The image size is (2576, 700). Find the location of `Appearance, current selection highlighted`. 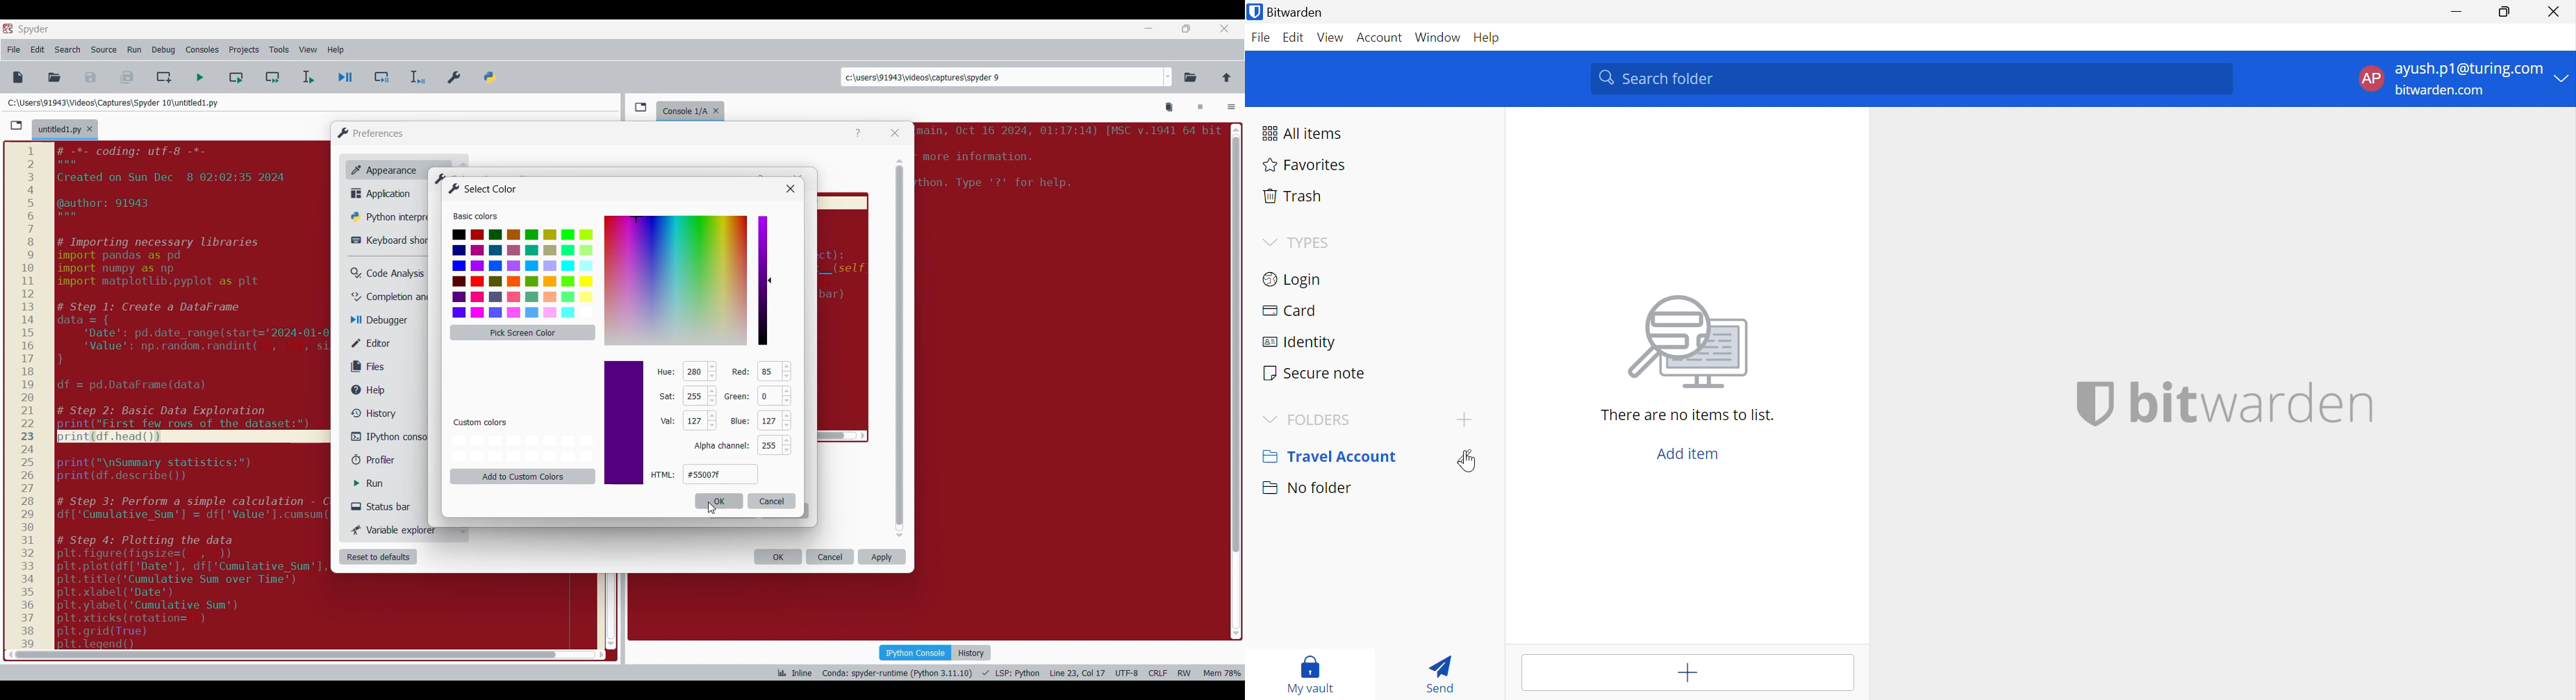

Appearance, current selection highlighted is located at coordinates (381, 169).